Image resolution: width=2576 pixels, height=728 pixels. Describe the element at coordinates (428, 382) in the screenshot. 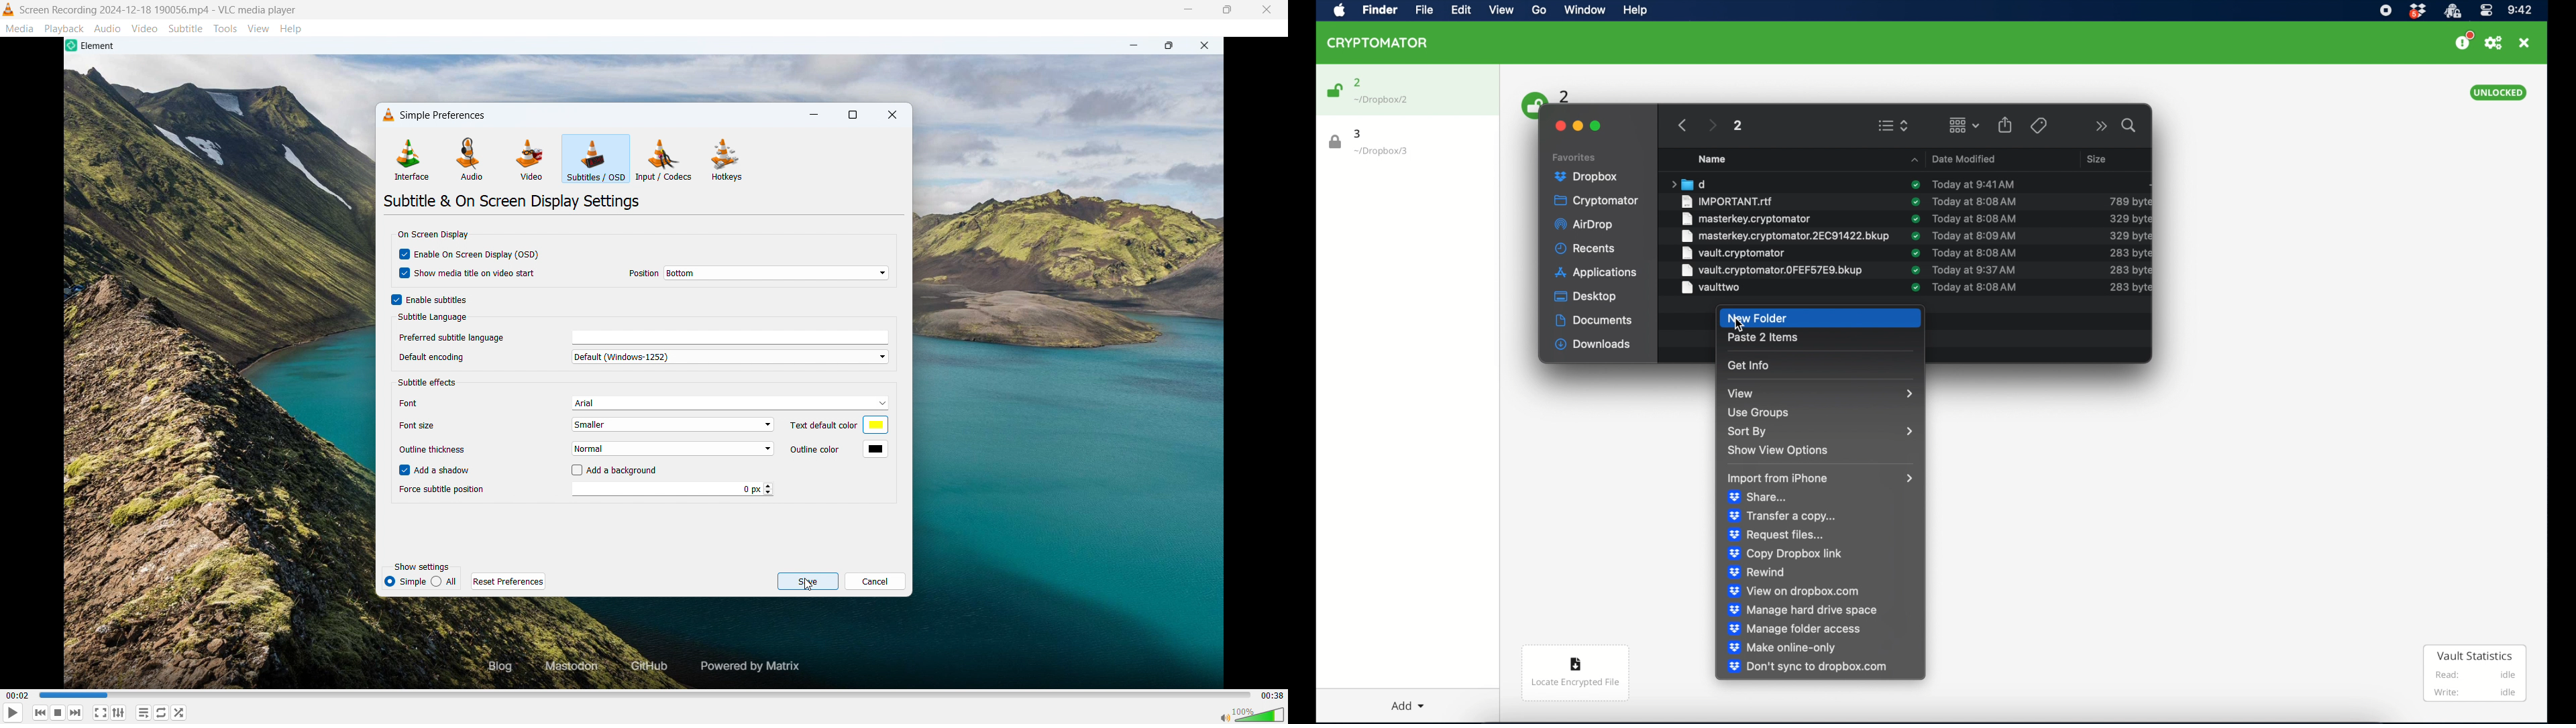

I see `Subtitle effects ` at that location.